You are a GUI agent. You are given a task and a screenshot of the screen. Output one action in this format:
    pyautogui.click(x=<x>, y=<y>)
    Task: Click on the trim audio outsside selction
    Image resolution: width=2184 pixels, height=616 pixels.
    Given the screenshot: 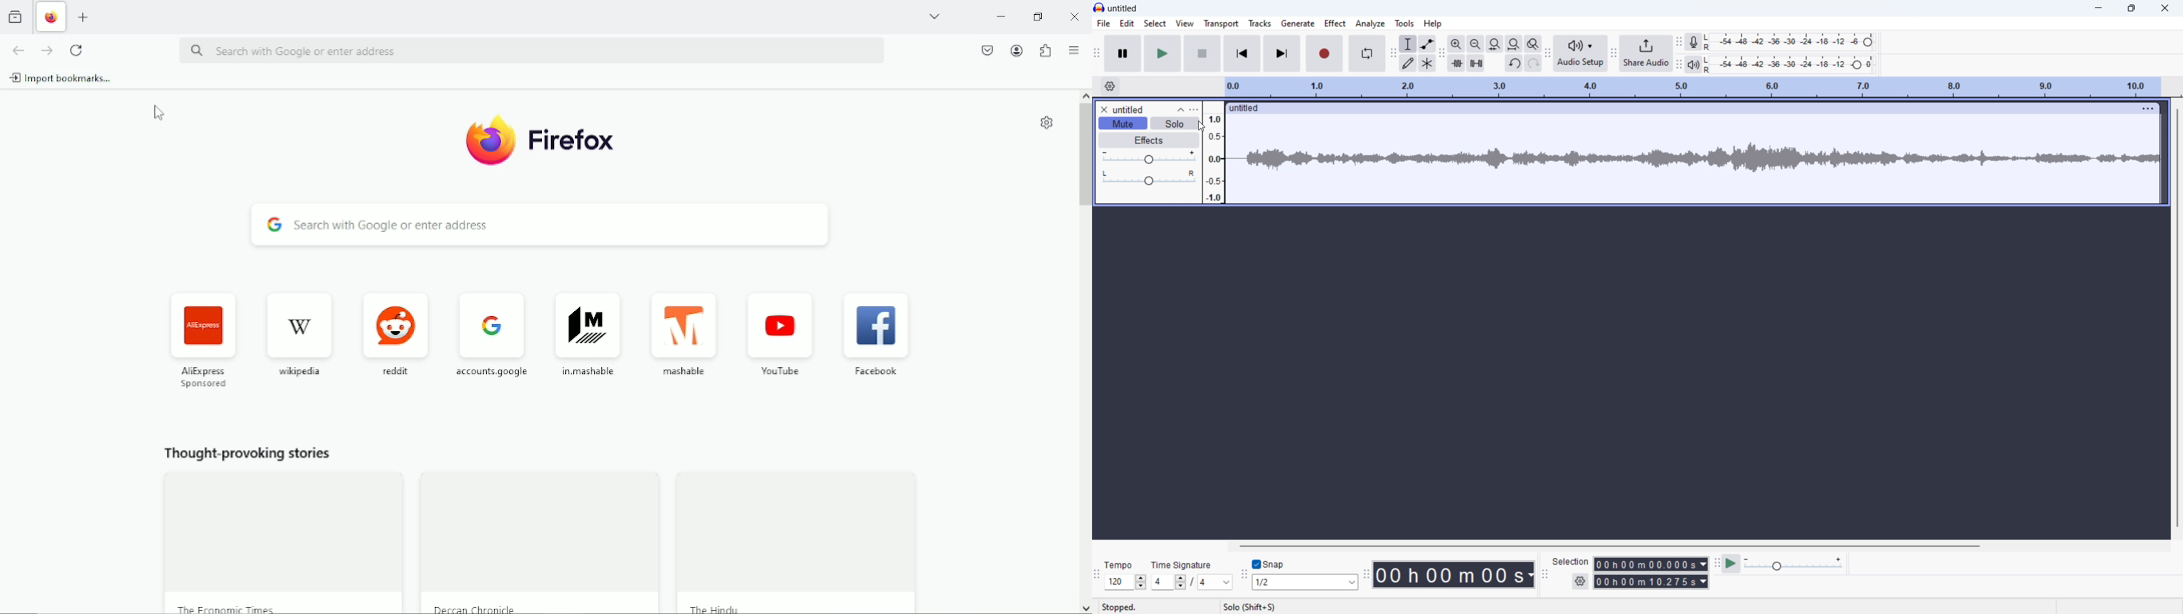 What is the action you would take?
    pyautogui.click(x=1456, y=63)
    